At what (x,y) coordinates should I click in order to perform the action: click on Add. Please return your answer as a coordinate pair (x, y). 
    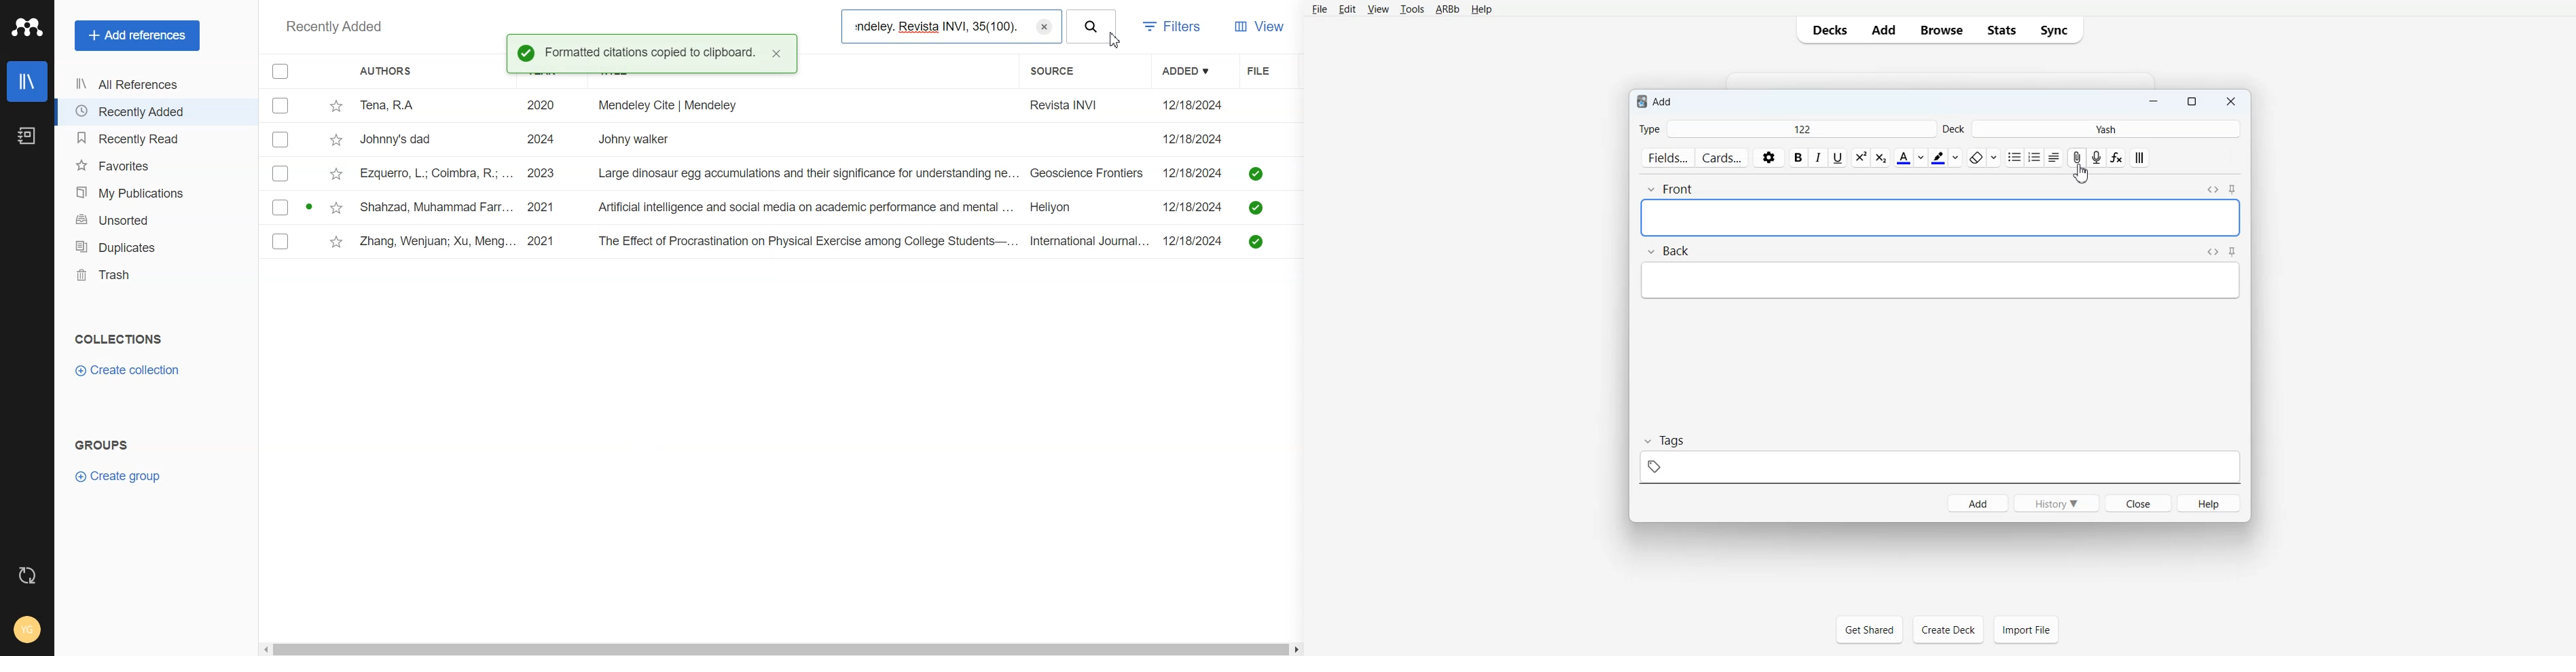
    Looking at the image, I should click on (1977, 503).